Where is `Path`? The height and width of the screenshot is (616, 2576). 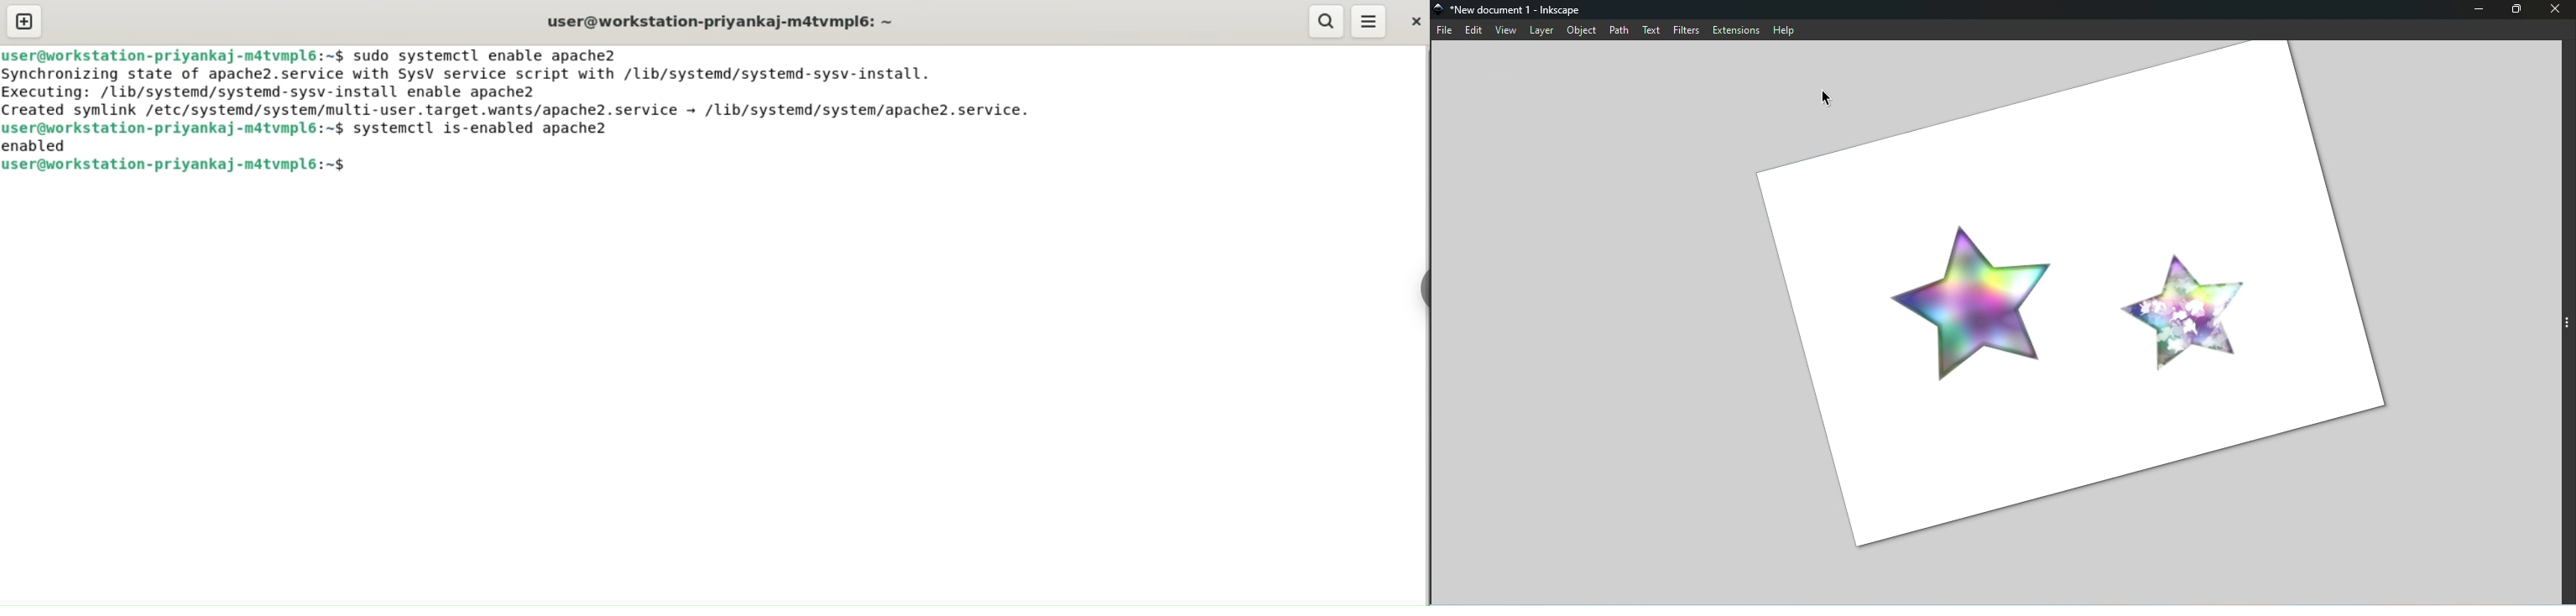
Path is located at coordinates (1619, 29).